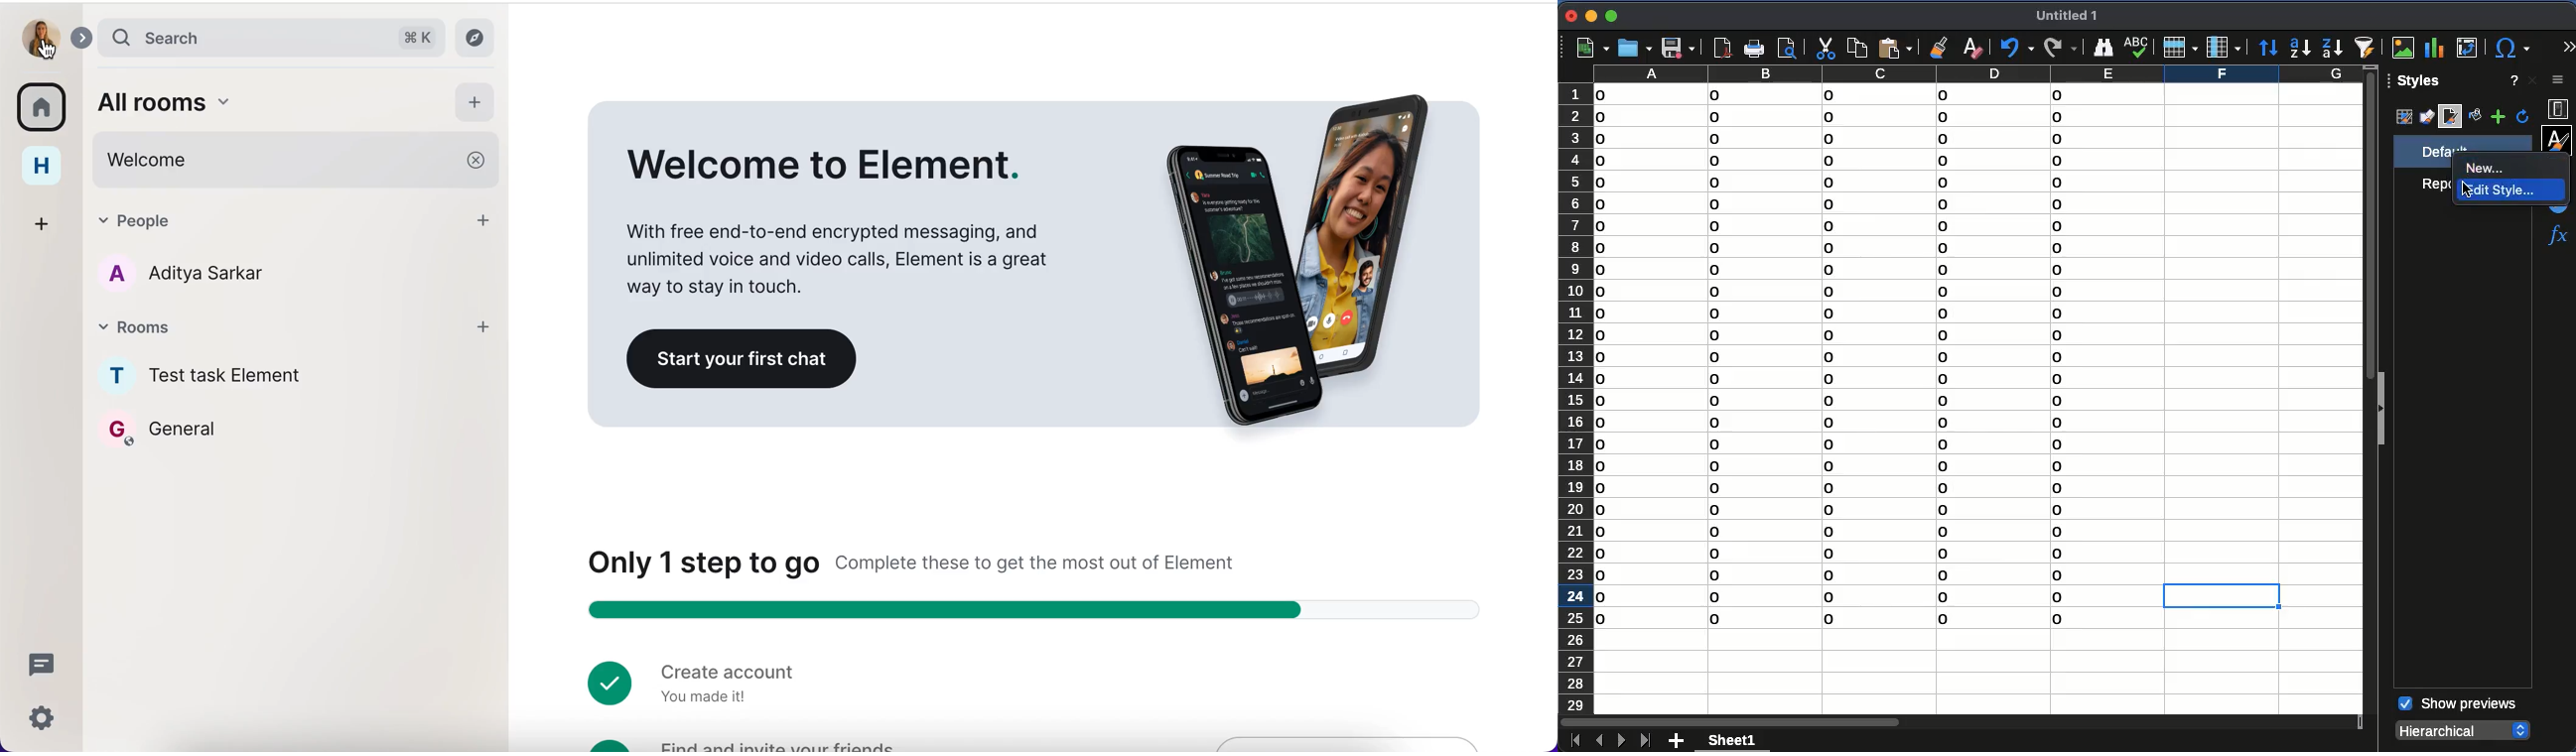 This screenshot has width=2576, height=756. Describe the element at coordinates (264, 100) in the screenshot. I see `all rooms` at that location.